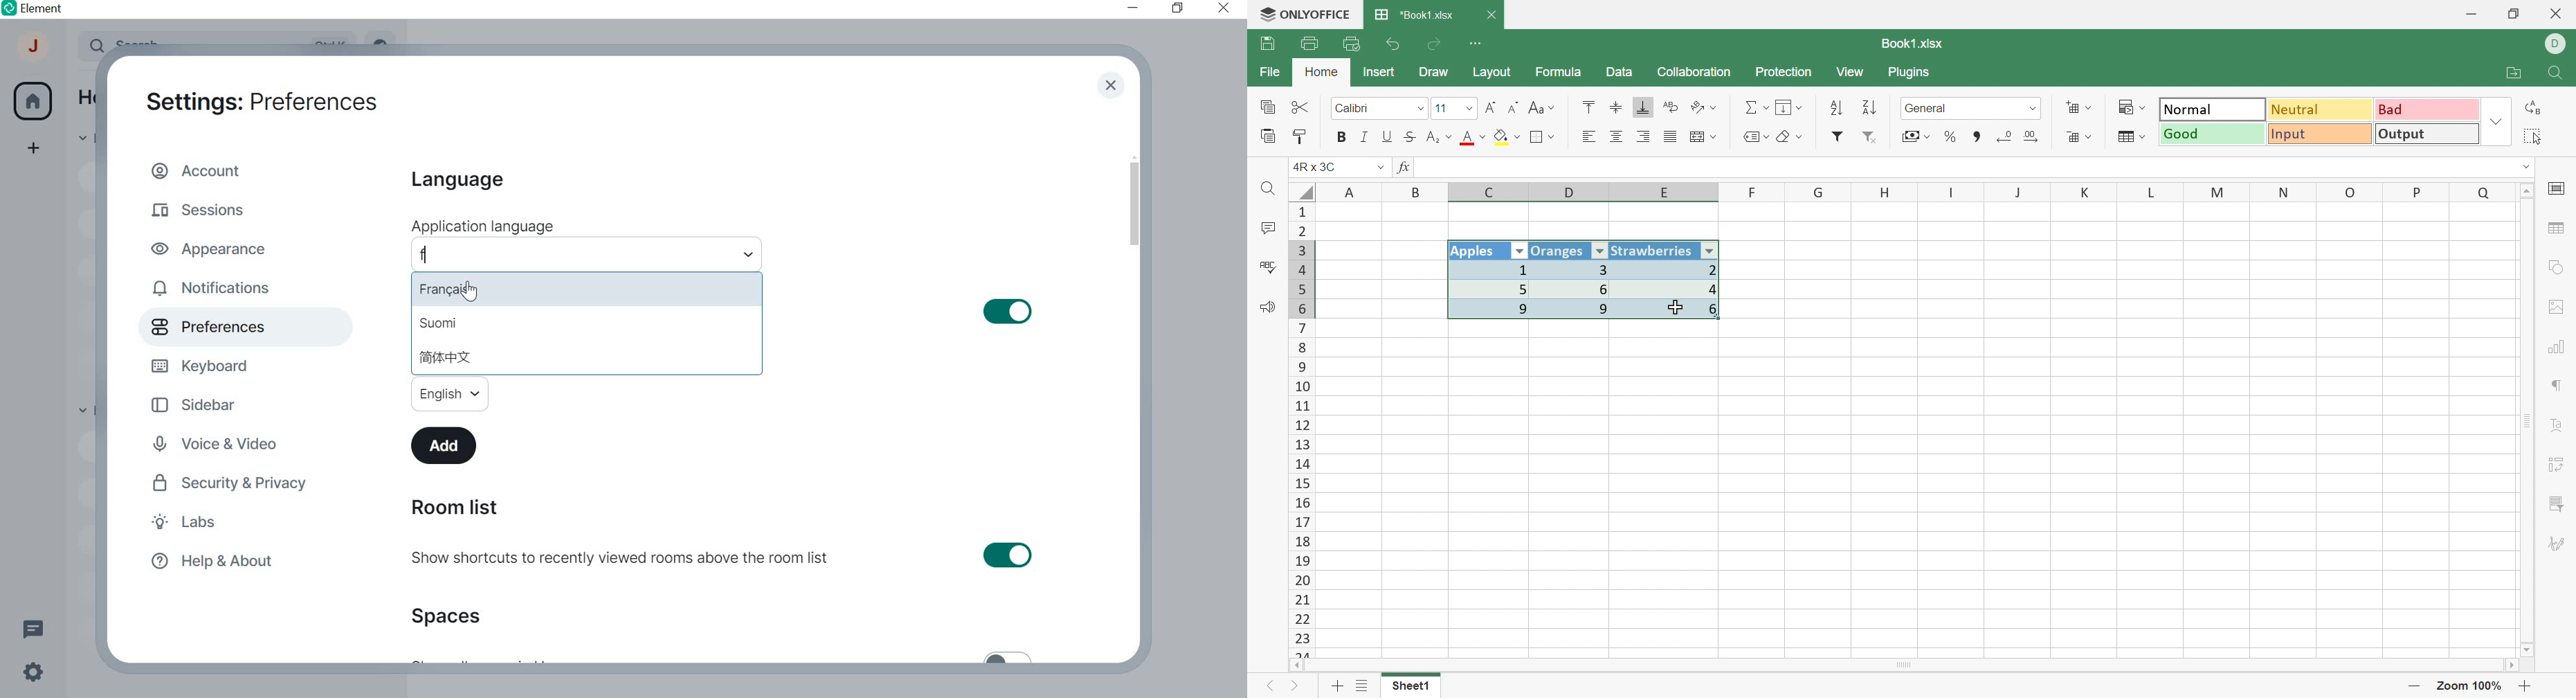  Describe the element at coordinates (225, 327) in the screenshot. I see `PREFERENCES` at that location.